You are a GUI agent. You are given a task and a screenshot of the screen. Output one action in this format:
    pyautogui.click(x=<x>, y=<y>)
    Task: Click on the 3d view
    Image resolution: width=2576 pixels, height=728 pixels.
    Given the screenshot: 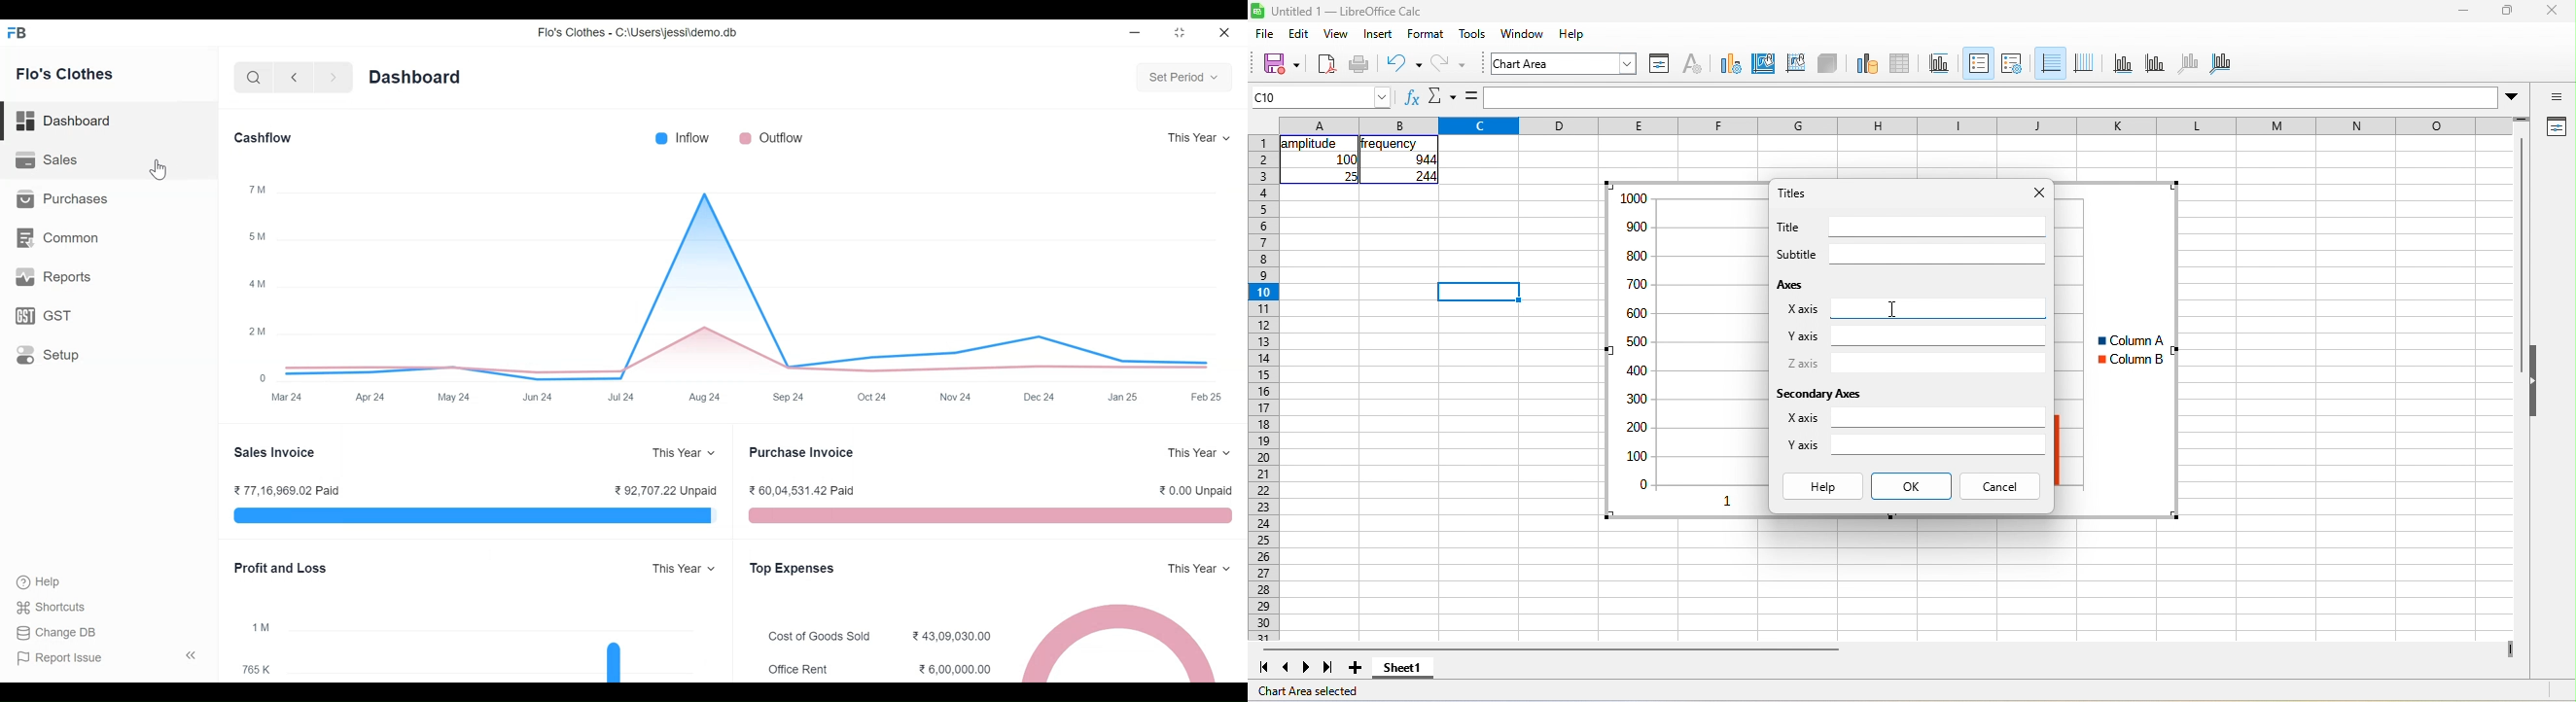 What is the action you would take?
    pyautogui.click(x=1827, y=64)
    